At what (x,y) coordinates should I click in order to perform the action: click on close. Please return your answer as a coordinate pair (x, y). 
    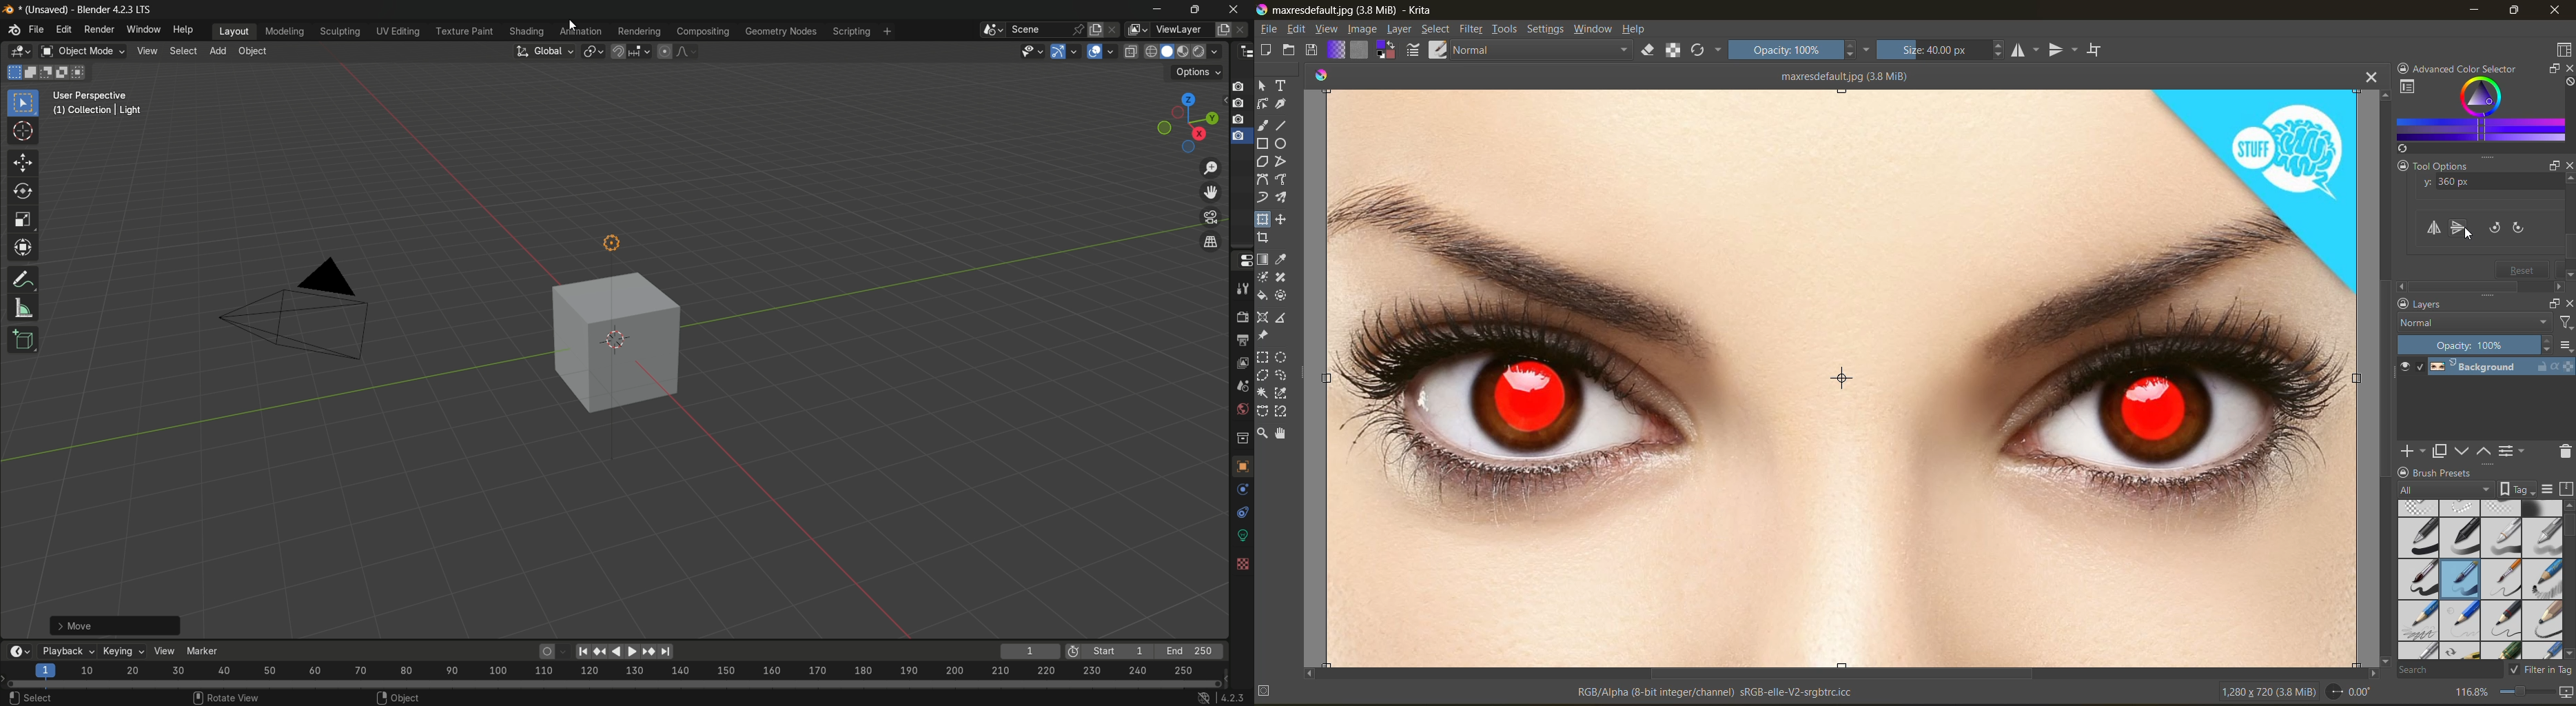
    Looking at the image, I should click on (2556, 10).